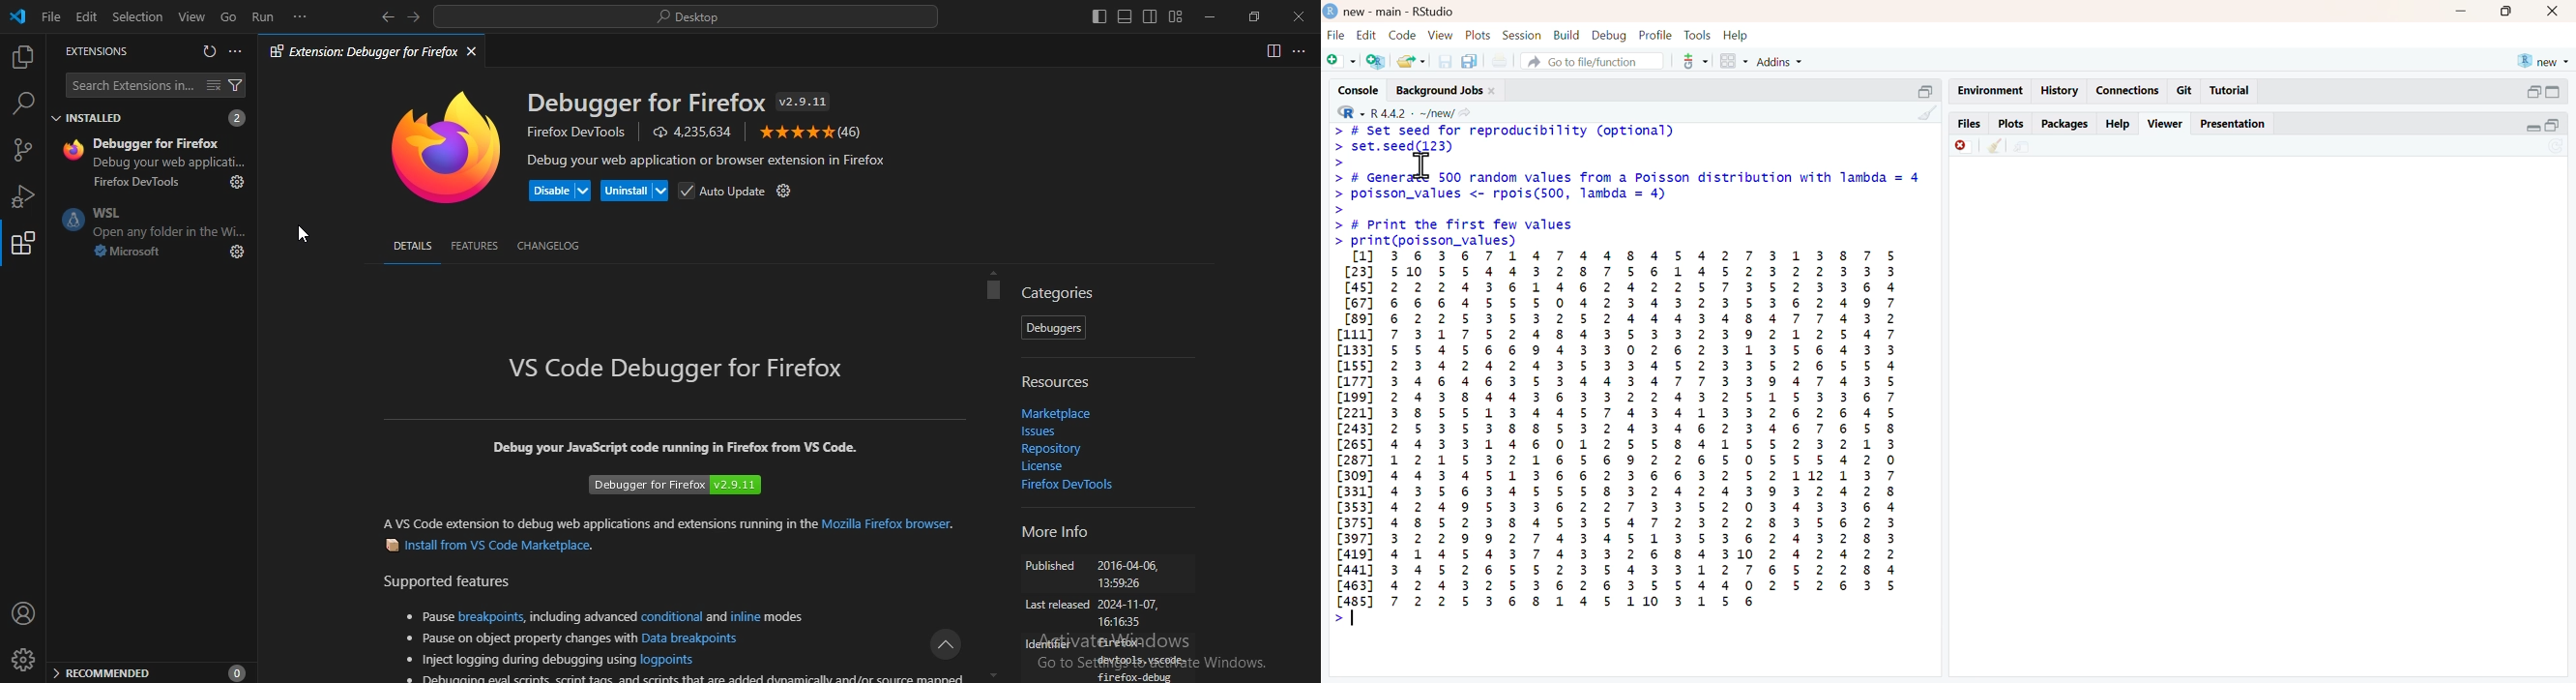 The width and height of the screenshot is (2576, 700). What do you see at coordinates (167, 222) in the screenshot?
I see `WSl open any folder in the Win..` at bounding box center [167, 222].